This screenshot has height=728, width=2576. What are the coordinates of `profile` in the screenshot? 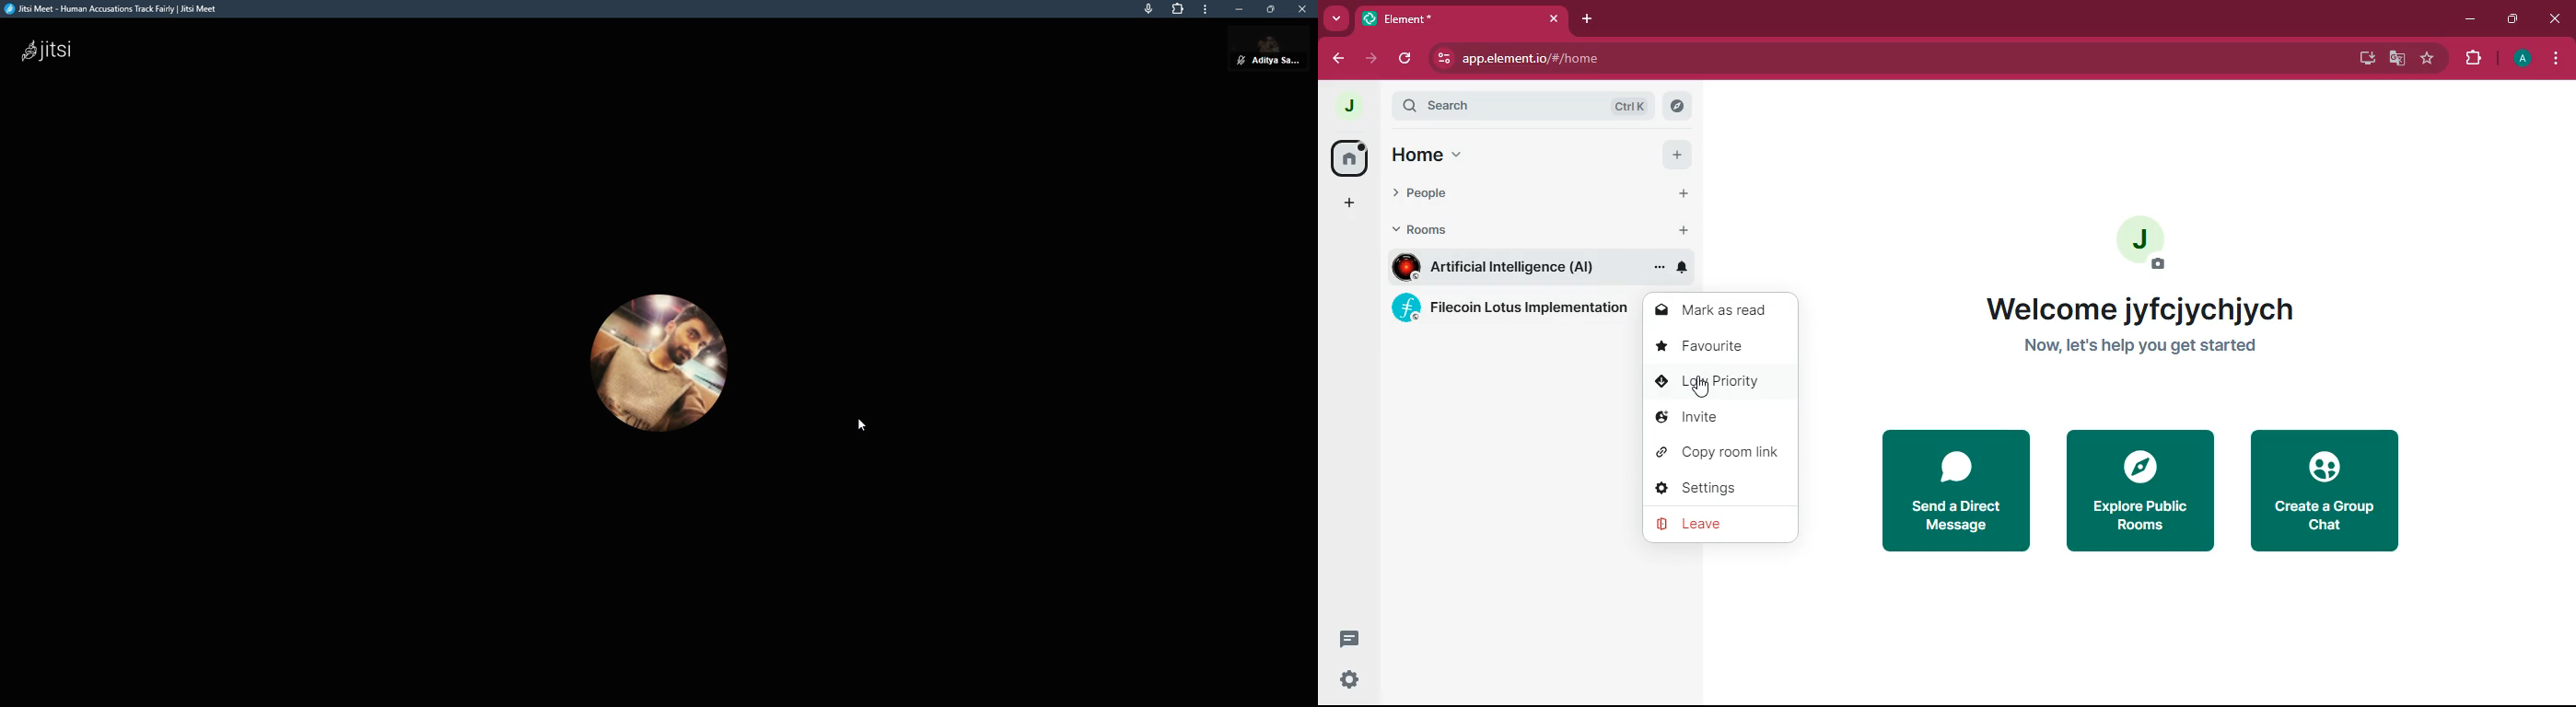 It's located at (1279, 52).